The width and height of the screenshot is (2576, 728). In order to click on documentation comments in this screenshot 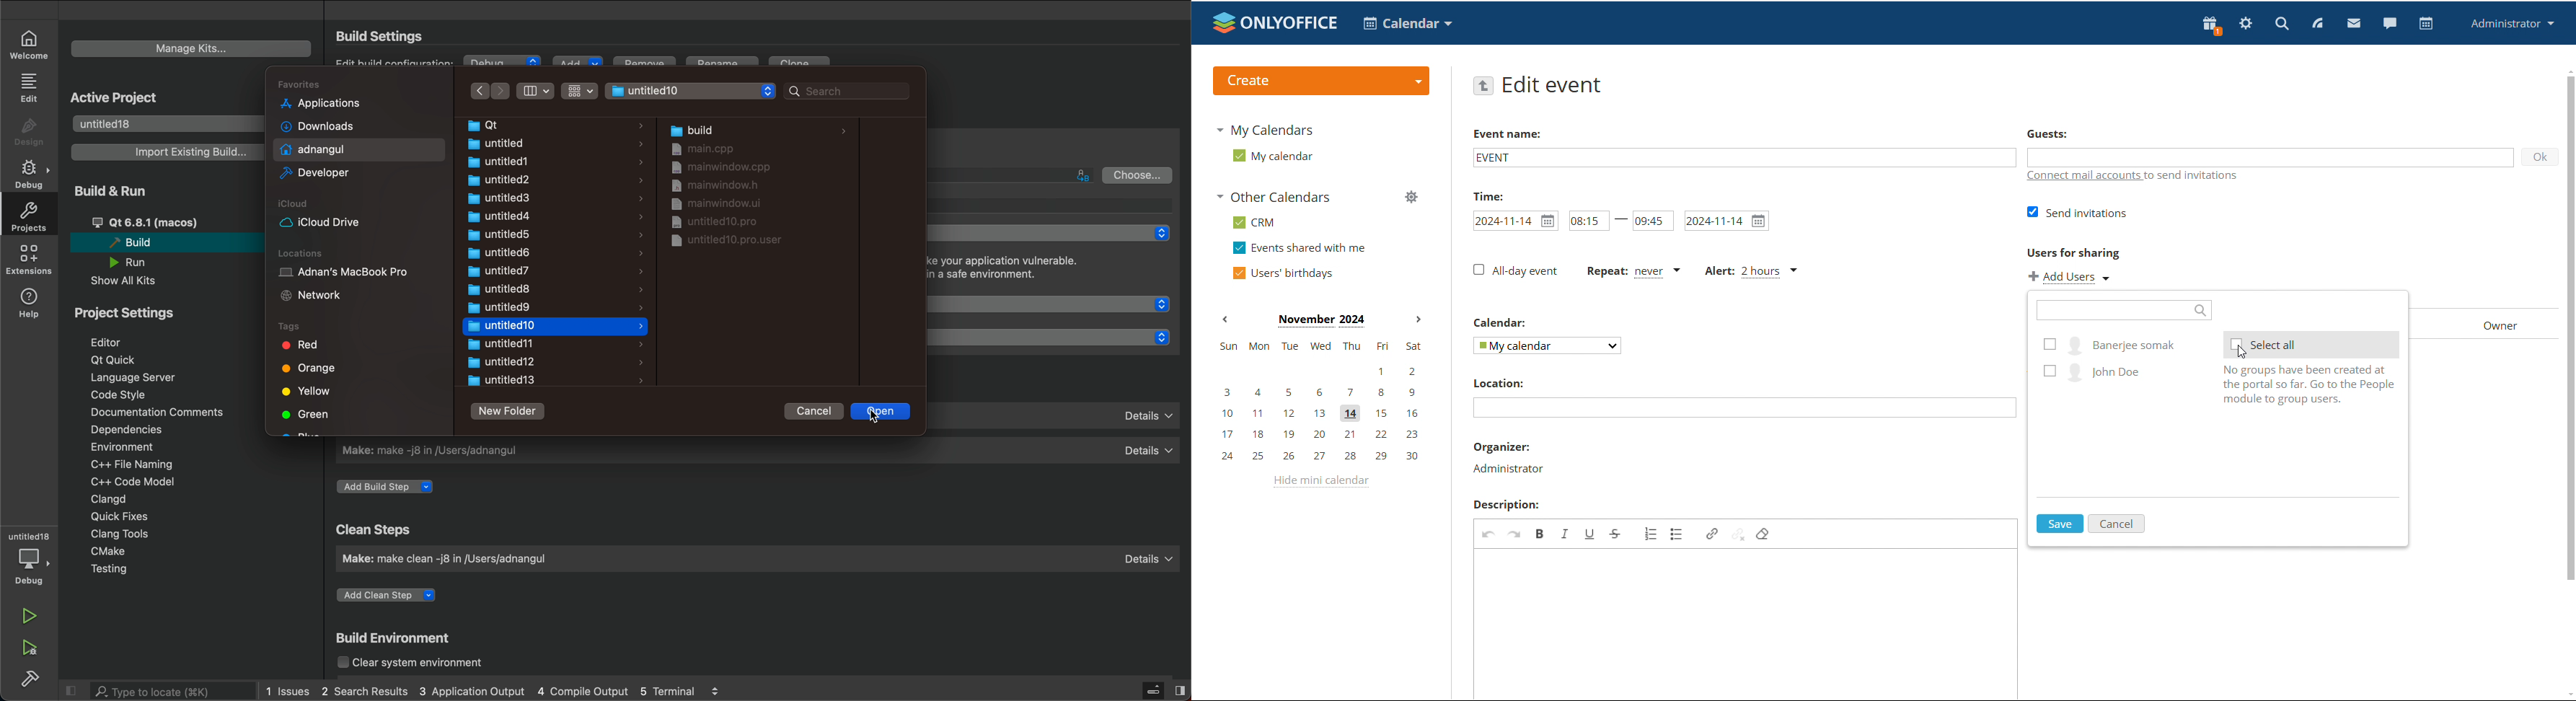, I will do `click(171, 413)`.